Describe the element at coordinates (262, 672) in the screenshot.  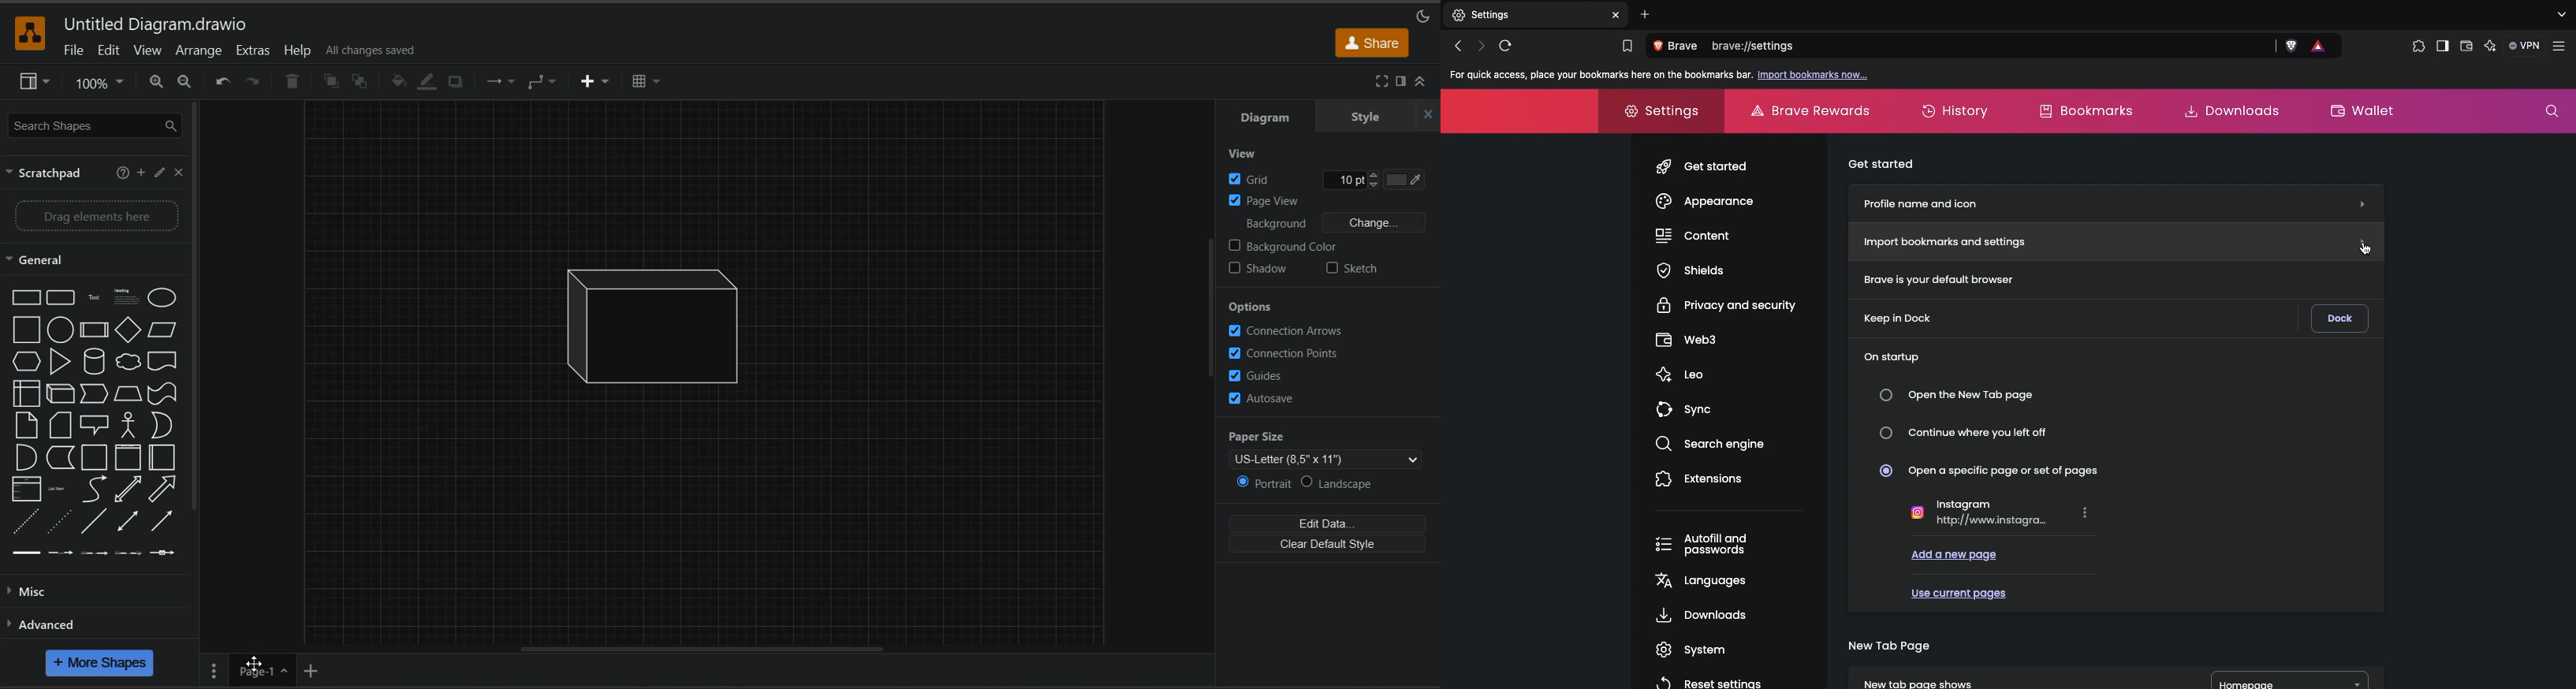
I see `page 1` at that location.